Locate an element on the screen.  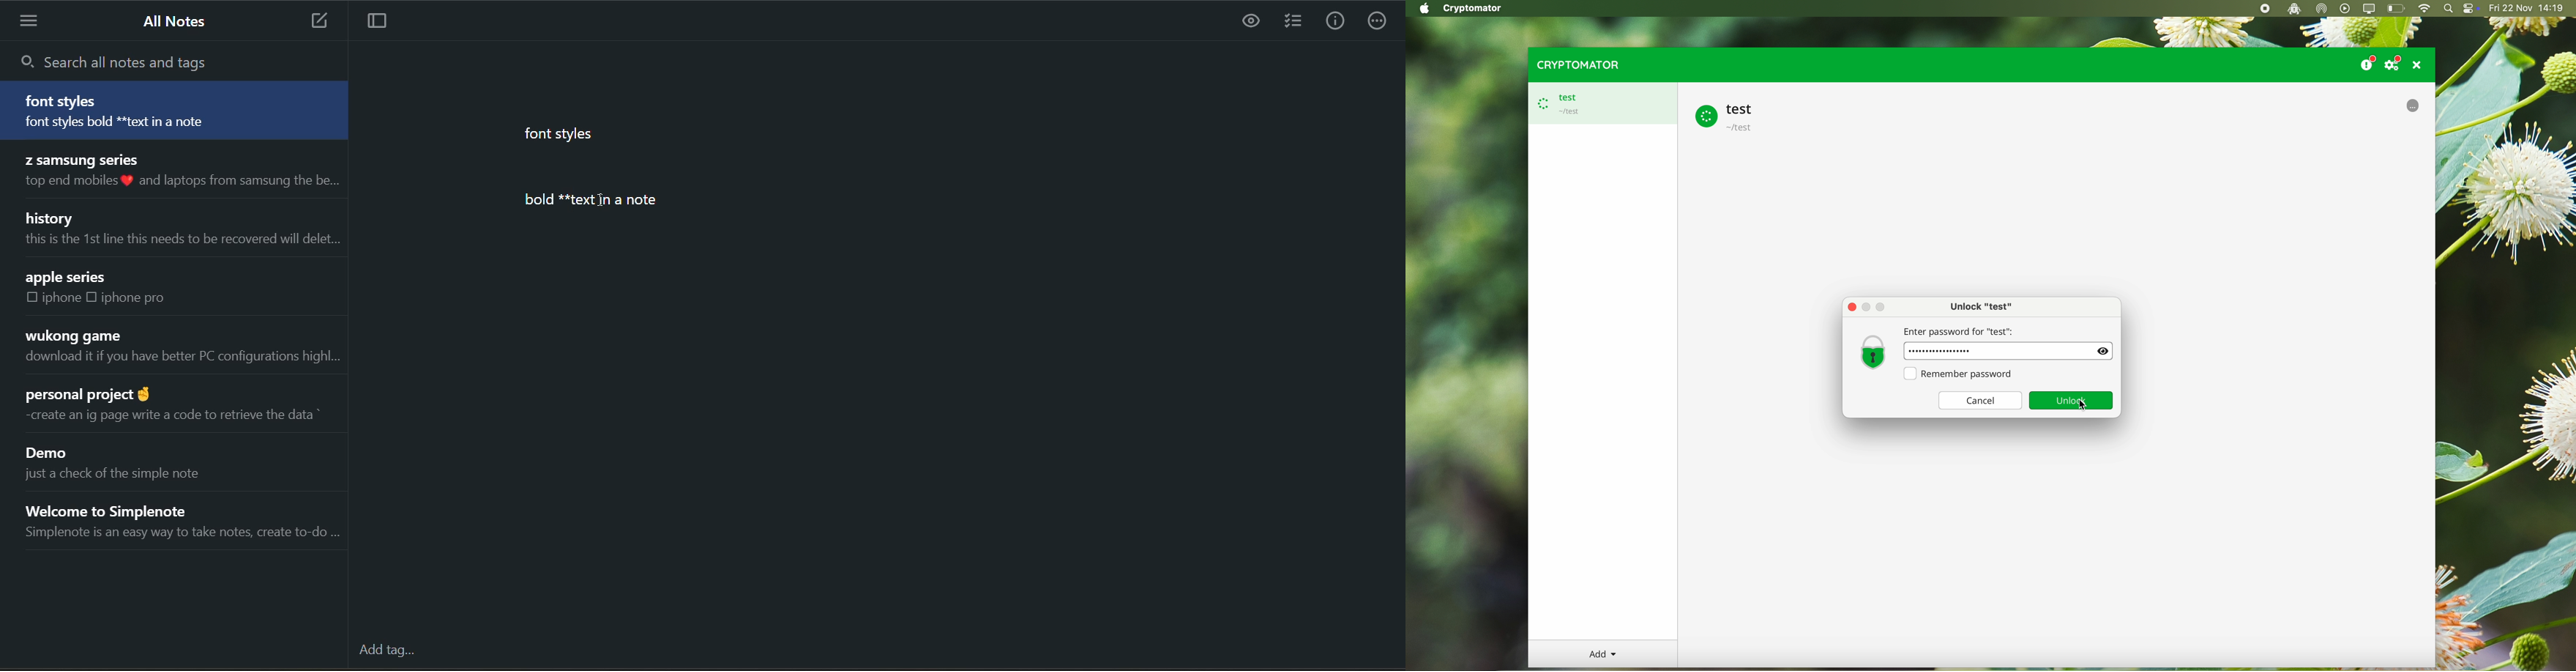
info is located at coordinates (1334, 23).